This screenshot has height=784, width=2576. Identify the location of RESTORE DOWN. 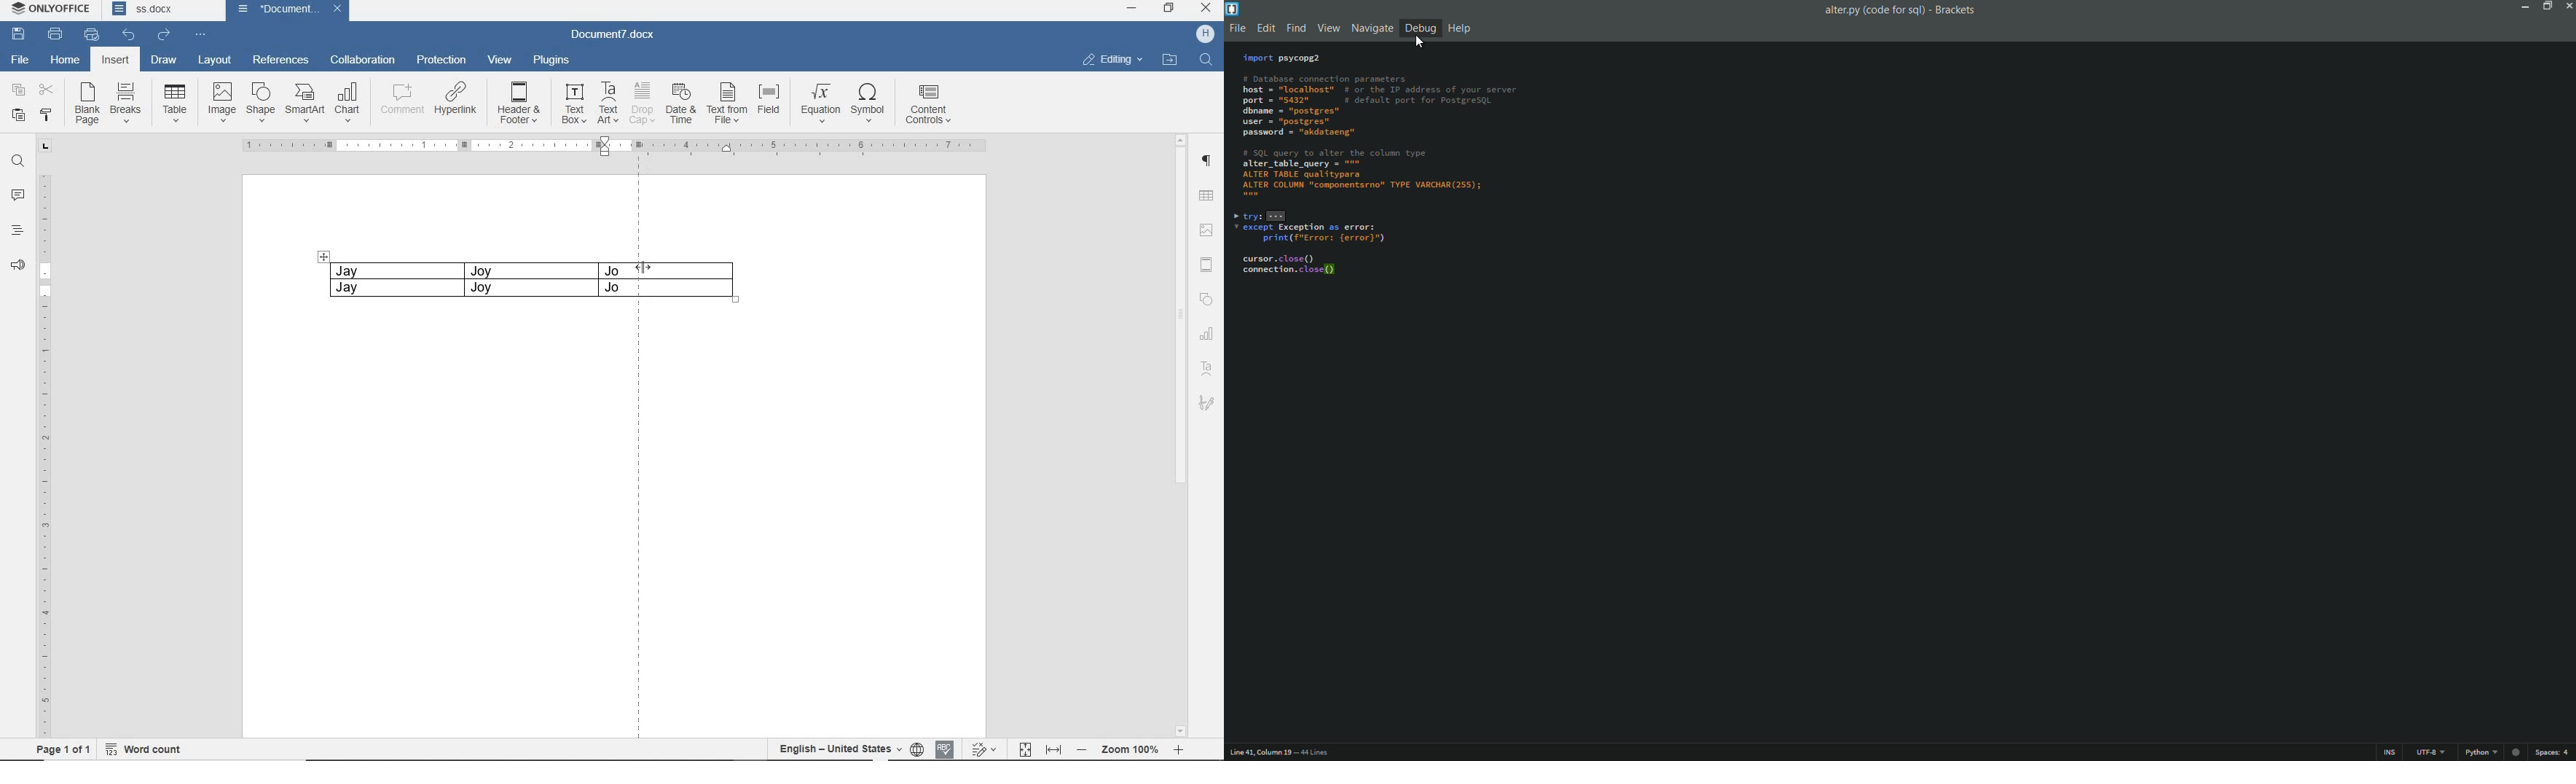
(1171, 7).